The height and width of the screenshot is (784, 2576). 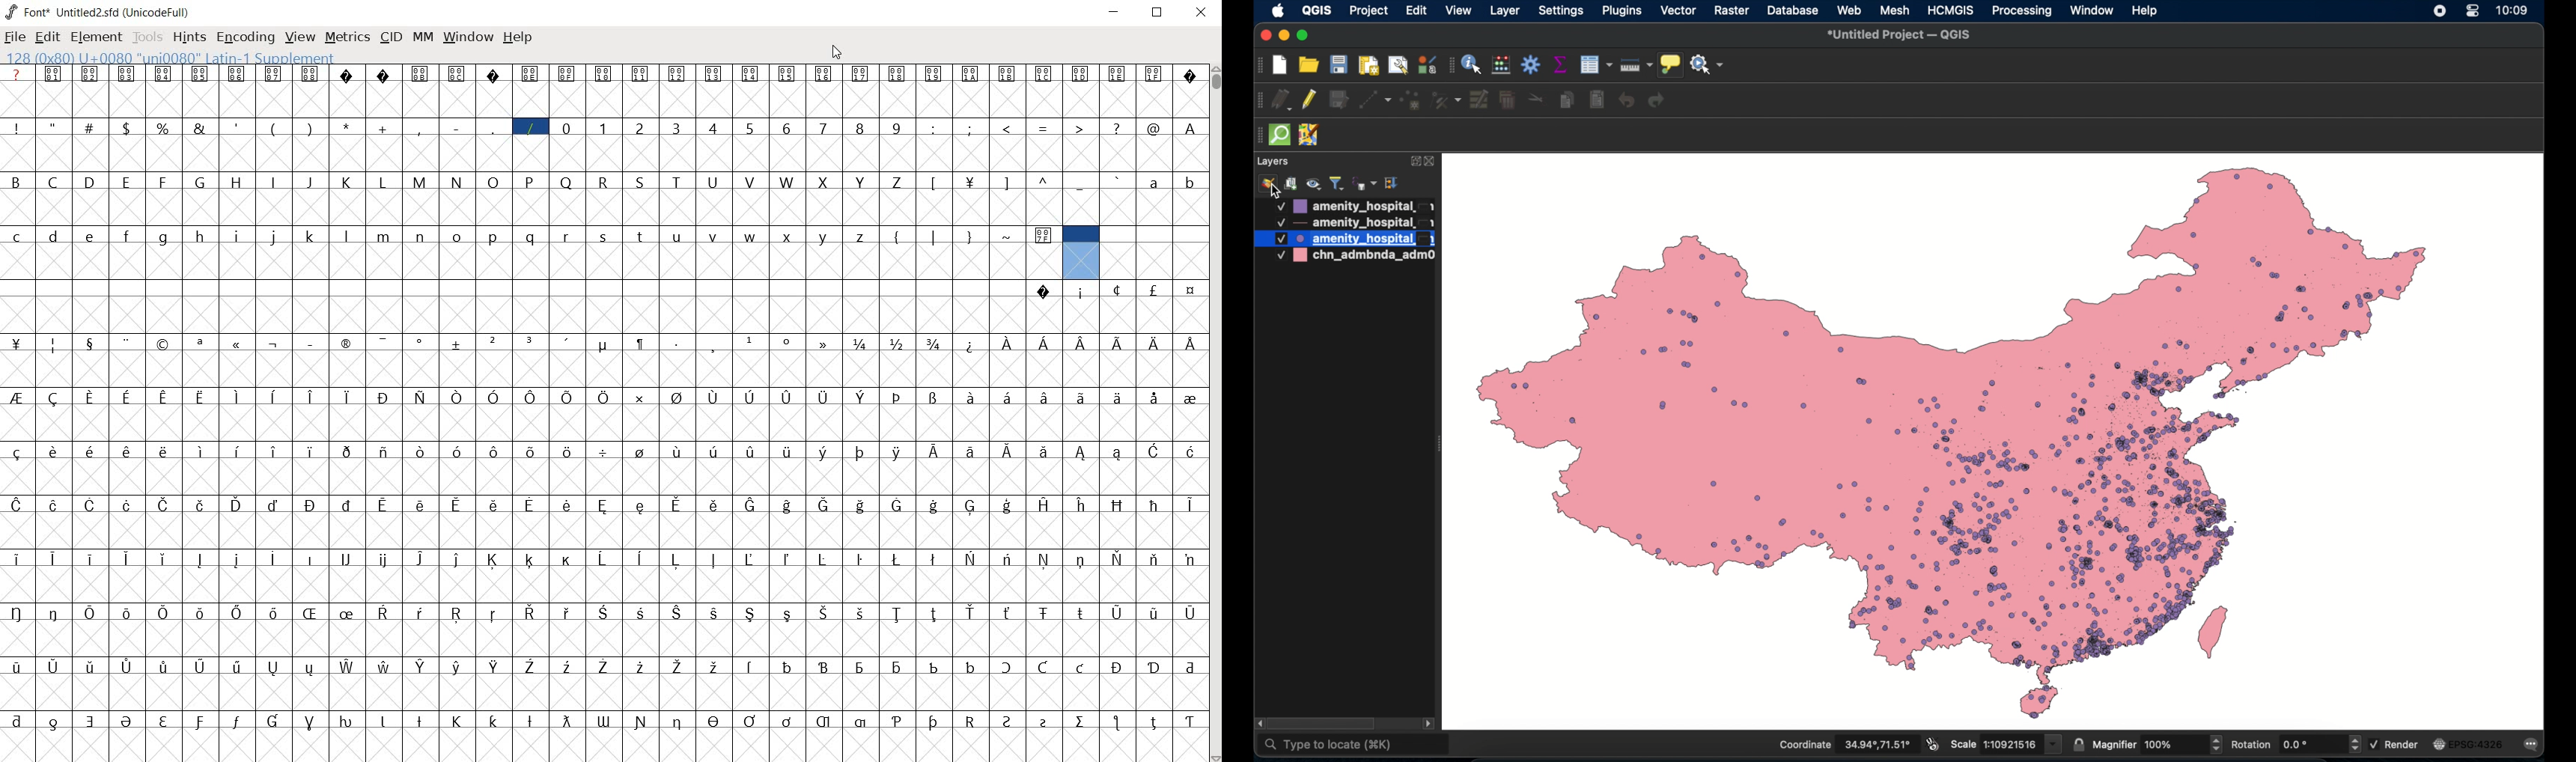 I want to click on Symbol, so click(x=493, y=397).